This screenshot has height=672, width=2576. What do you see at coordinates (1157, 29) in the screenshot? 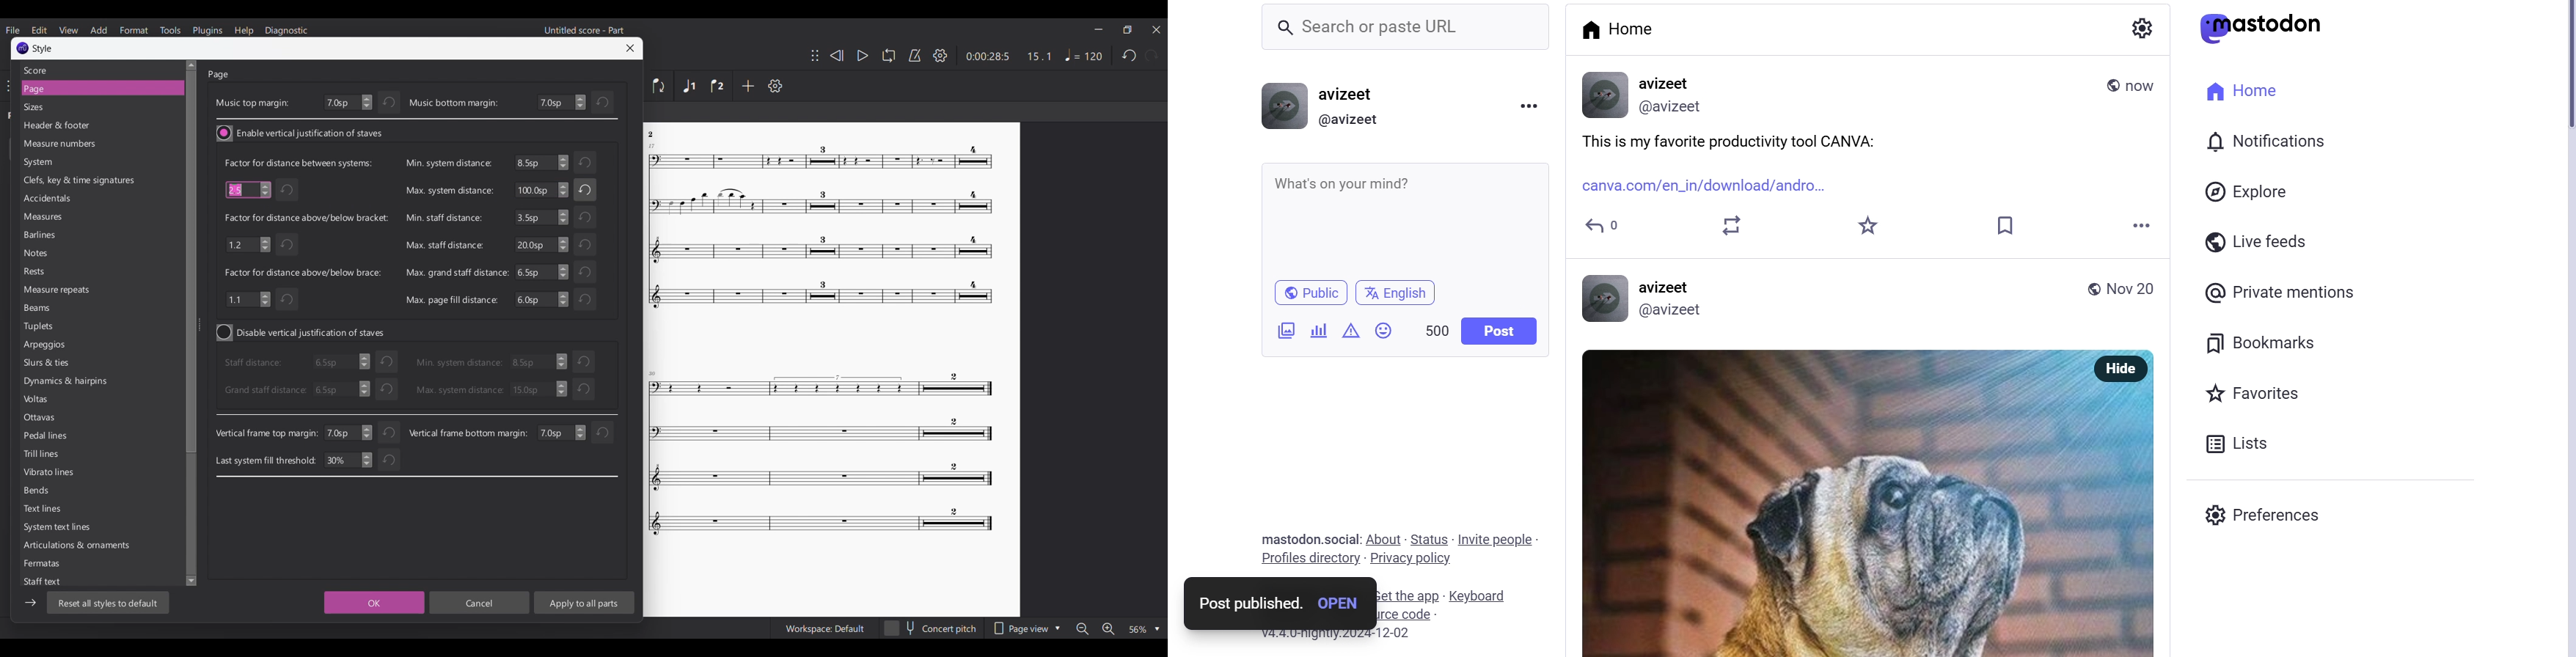
I see `Close interface` at bounding box center [1157, 29].